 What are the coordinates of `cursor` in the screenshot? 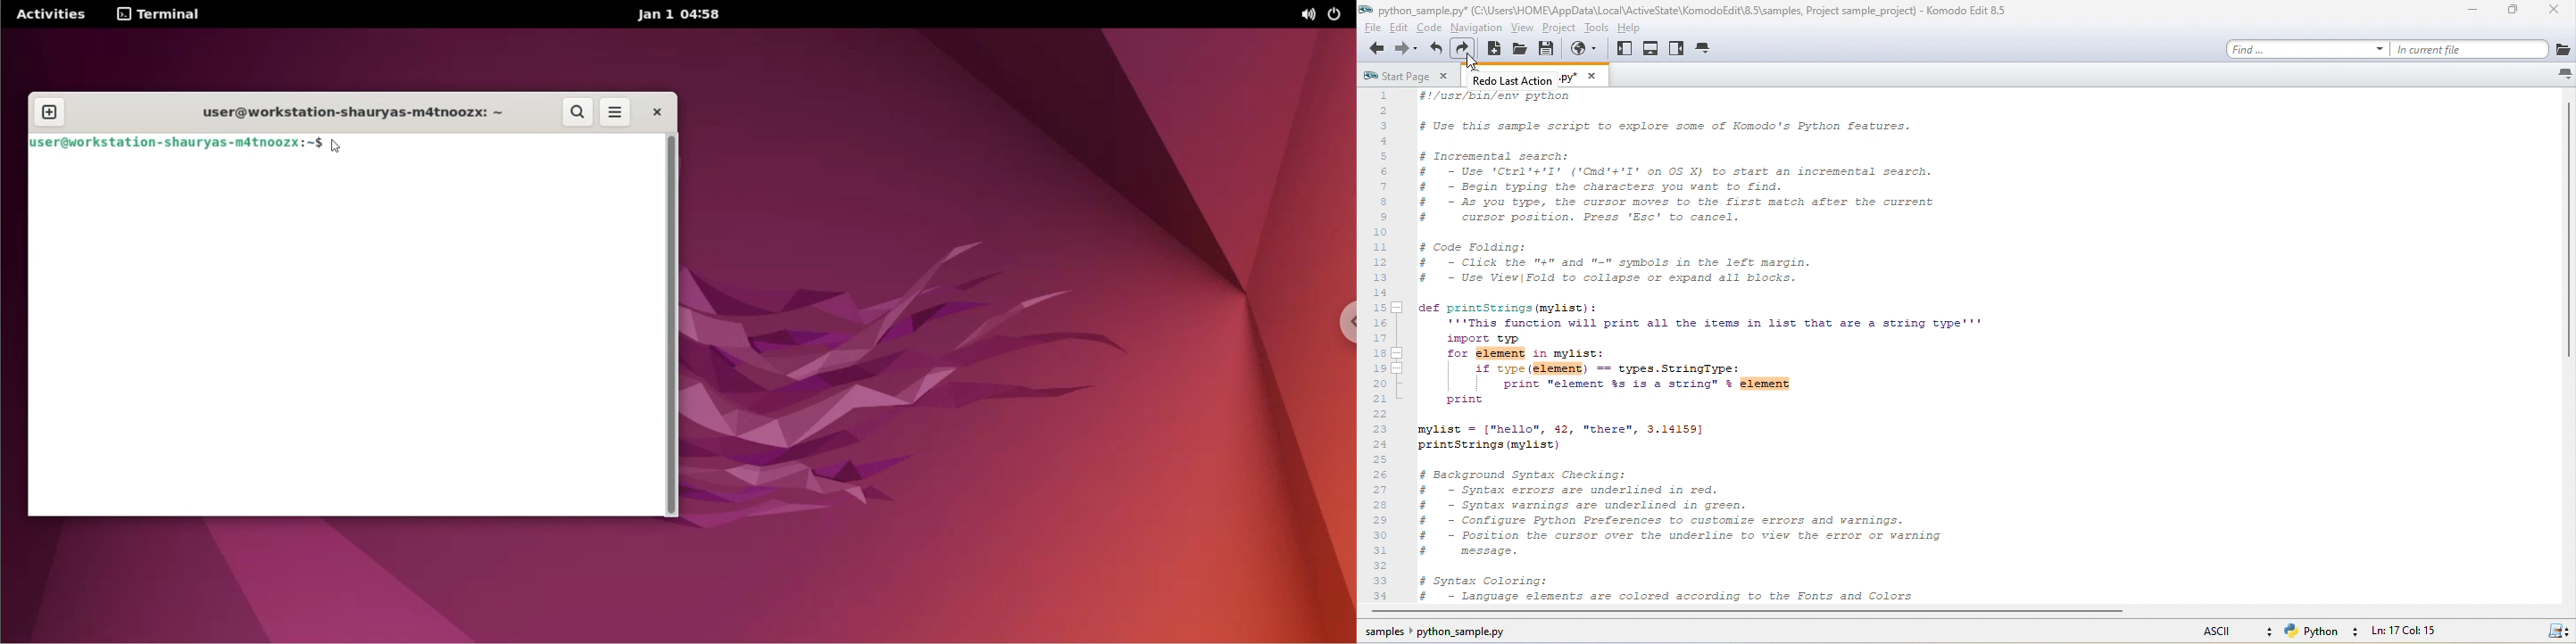 It's located at (340, 145).